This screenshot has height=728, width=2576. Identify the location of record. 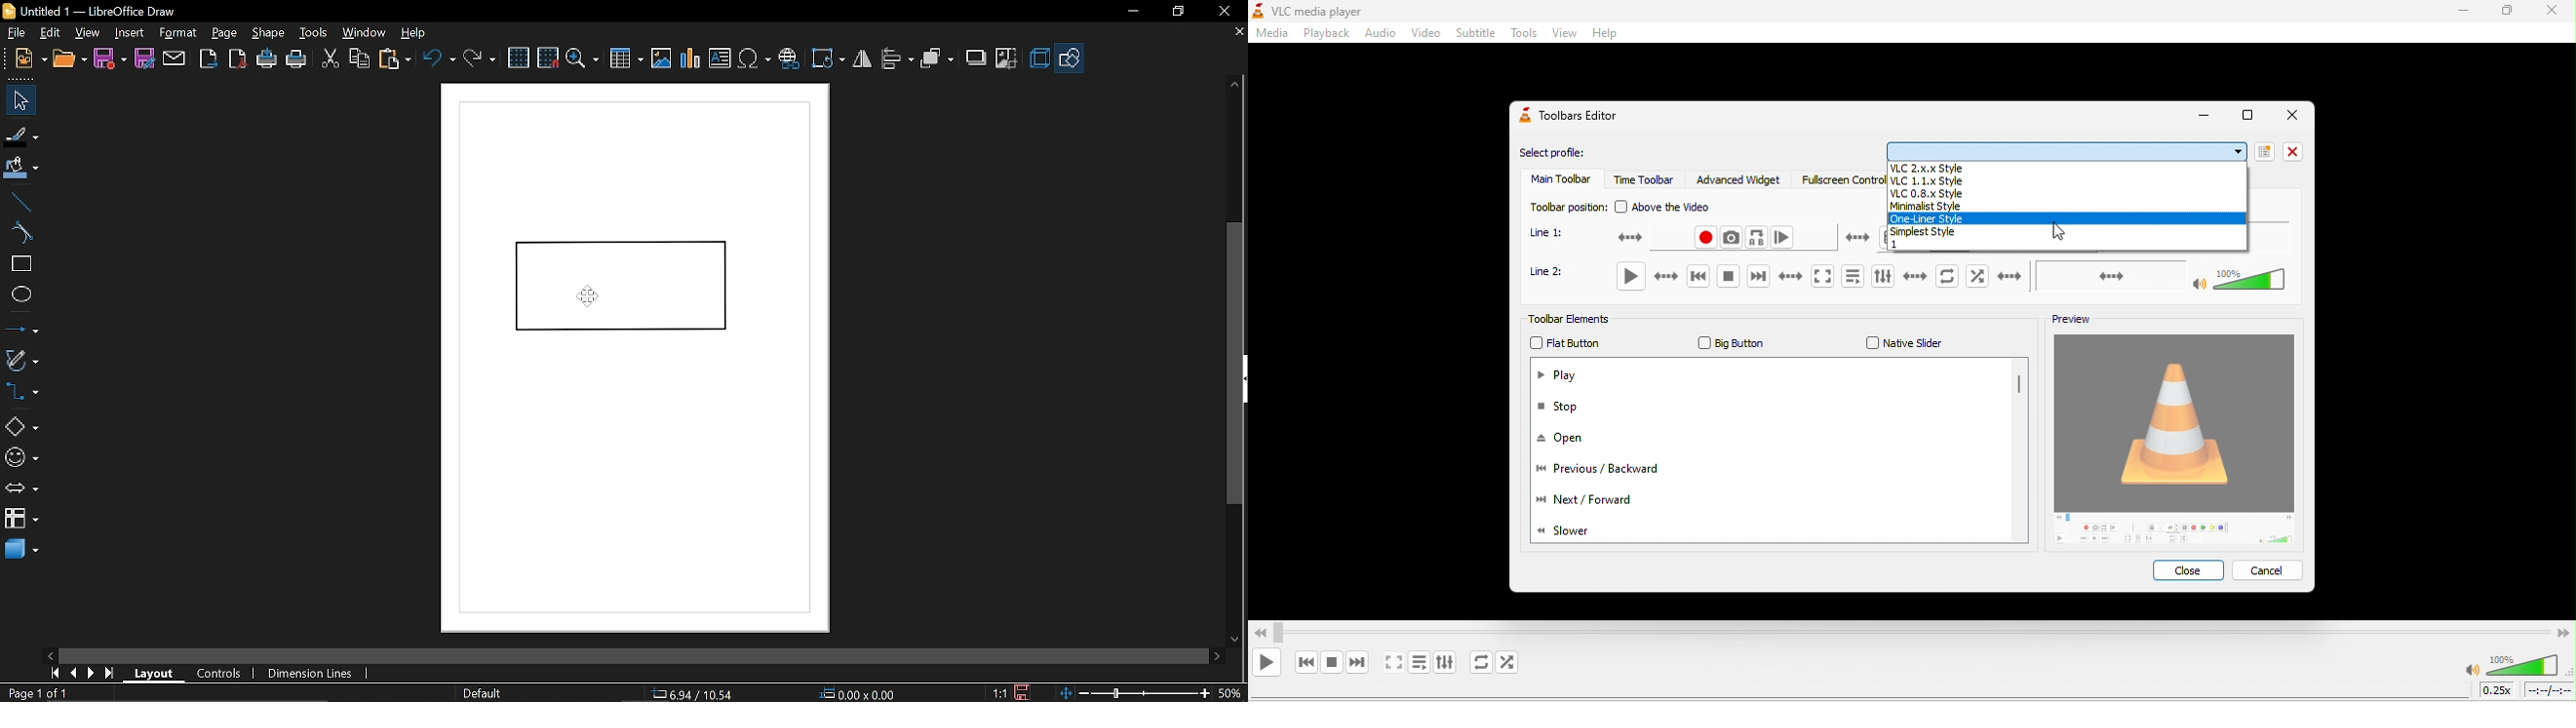
(1669, 239).